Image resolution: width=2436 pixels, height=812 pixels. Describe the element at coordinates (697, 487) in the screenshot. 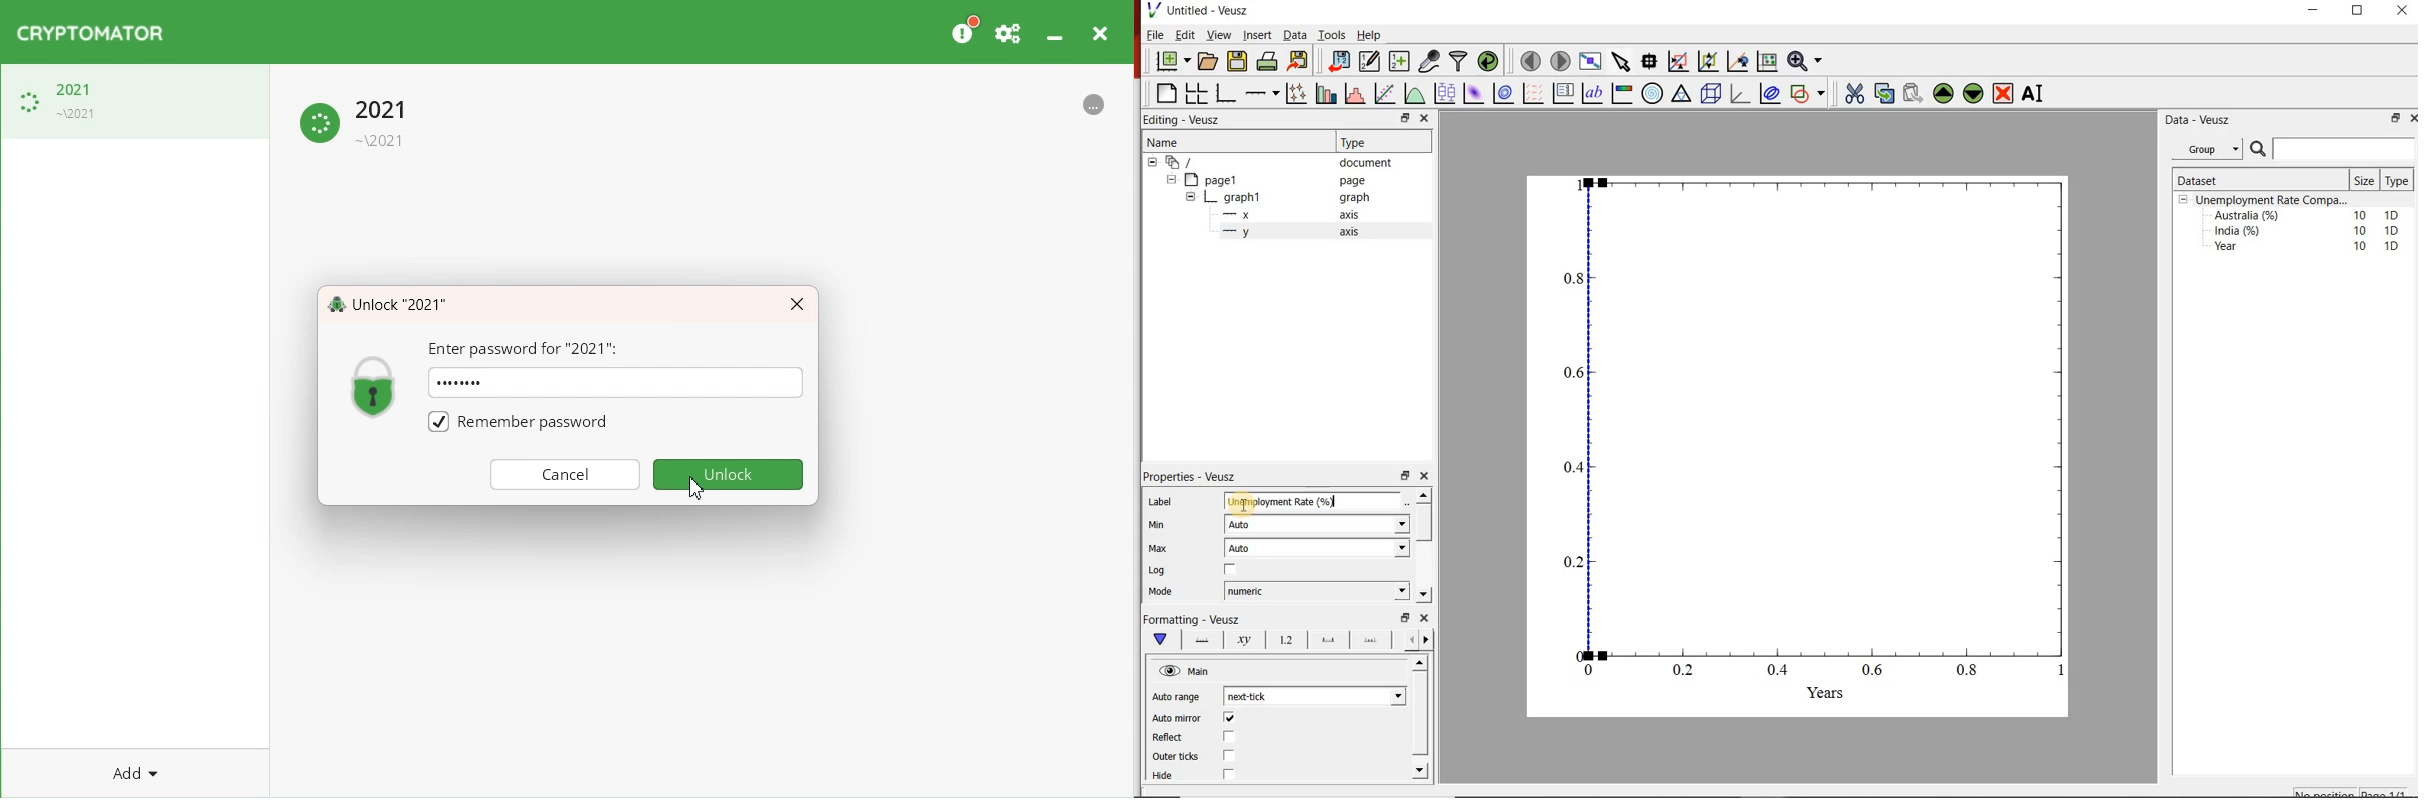

I see `Cursor` at that location.